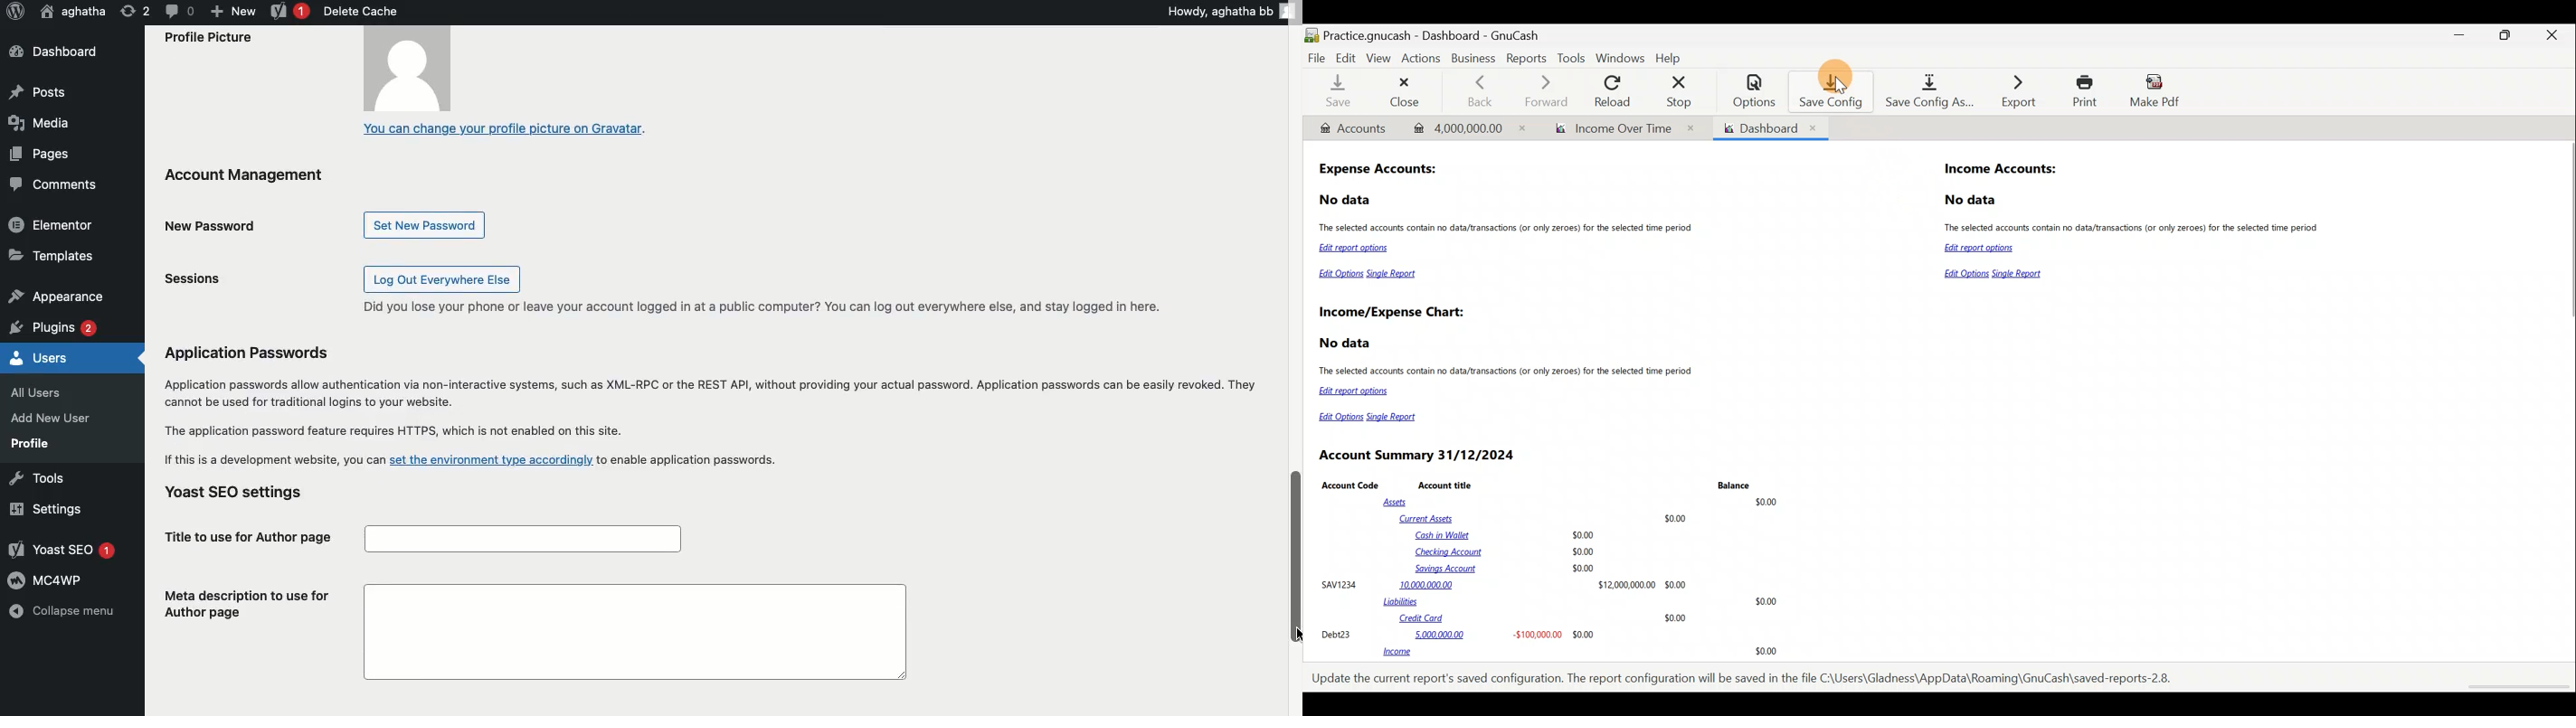 The image size is (2576, 728). I want to click on Profile, so click(31, 443).